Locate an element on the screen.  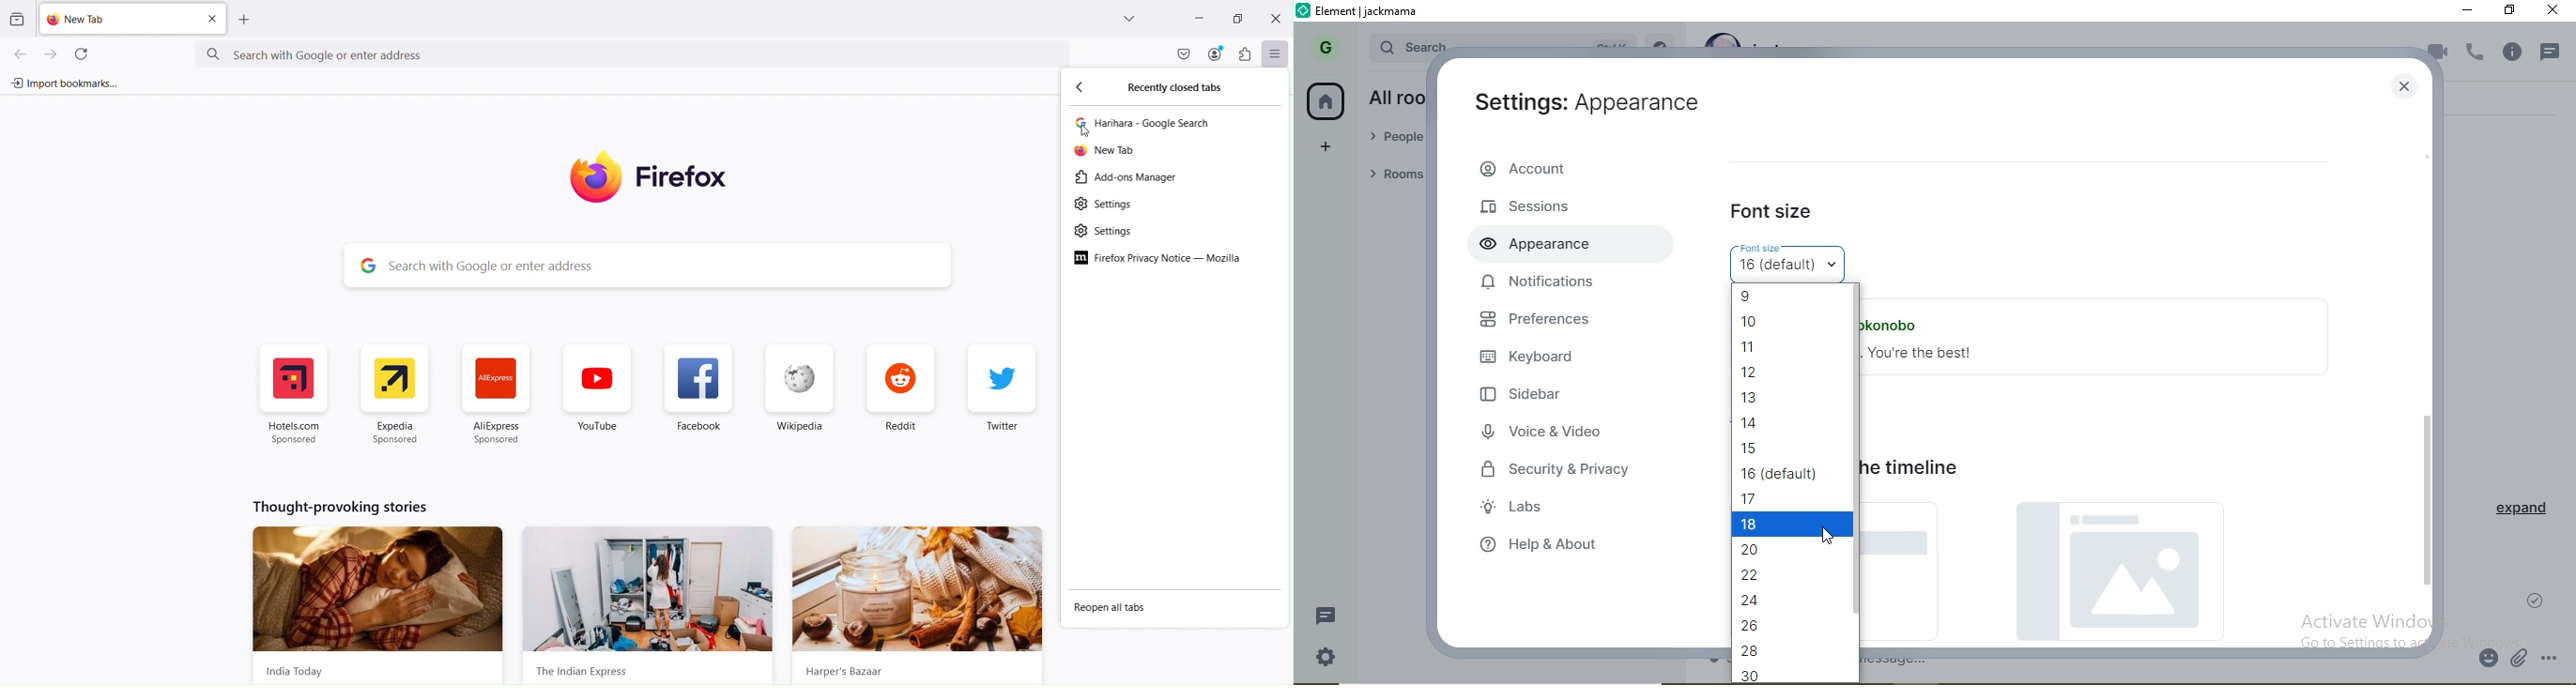
Wikipedia Shortcut is located at coordinates (799, 396).